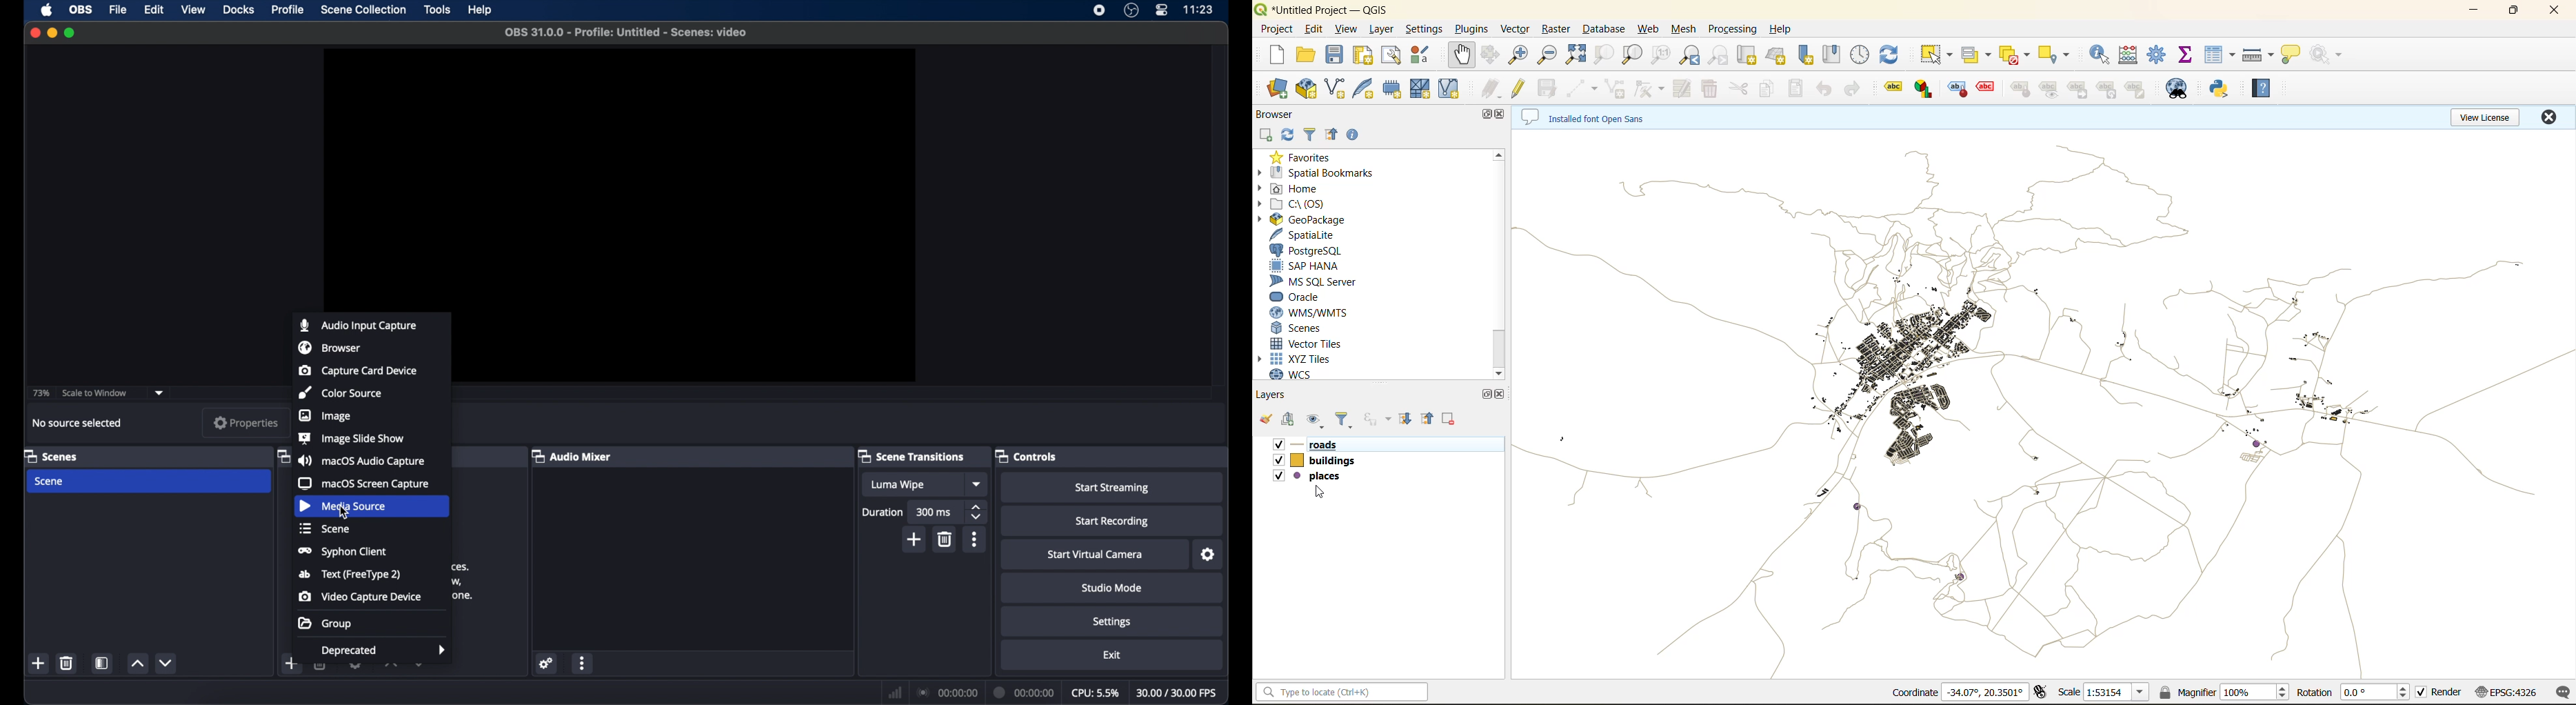 Image resolution: width=2576 pixels, height=728 pixels. What do you see at coordinates (357, 325) in the screenshot?
I see `audio input capture` at bounding box center [357, 325].